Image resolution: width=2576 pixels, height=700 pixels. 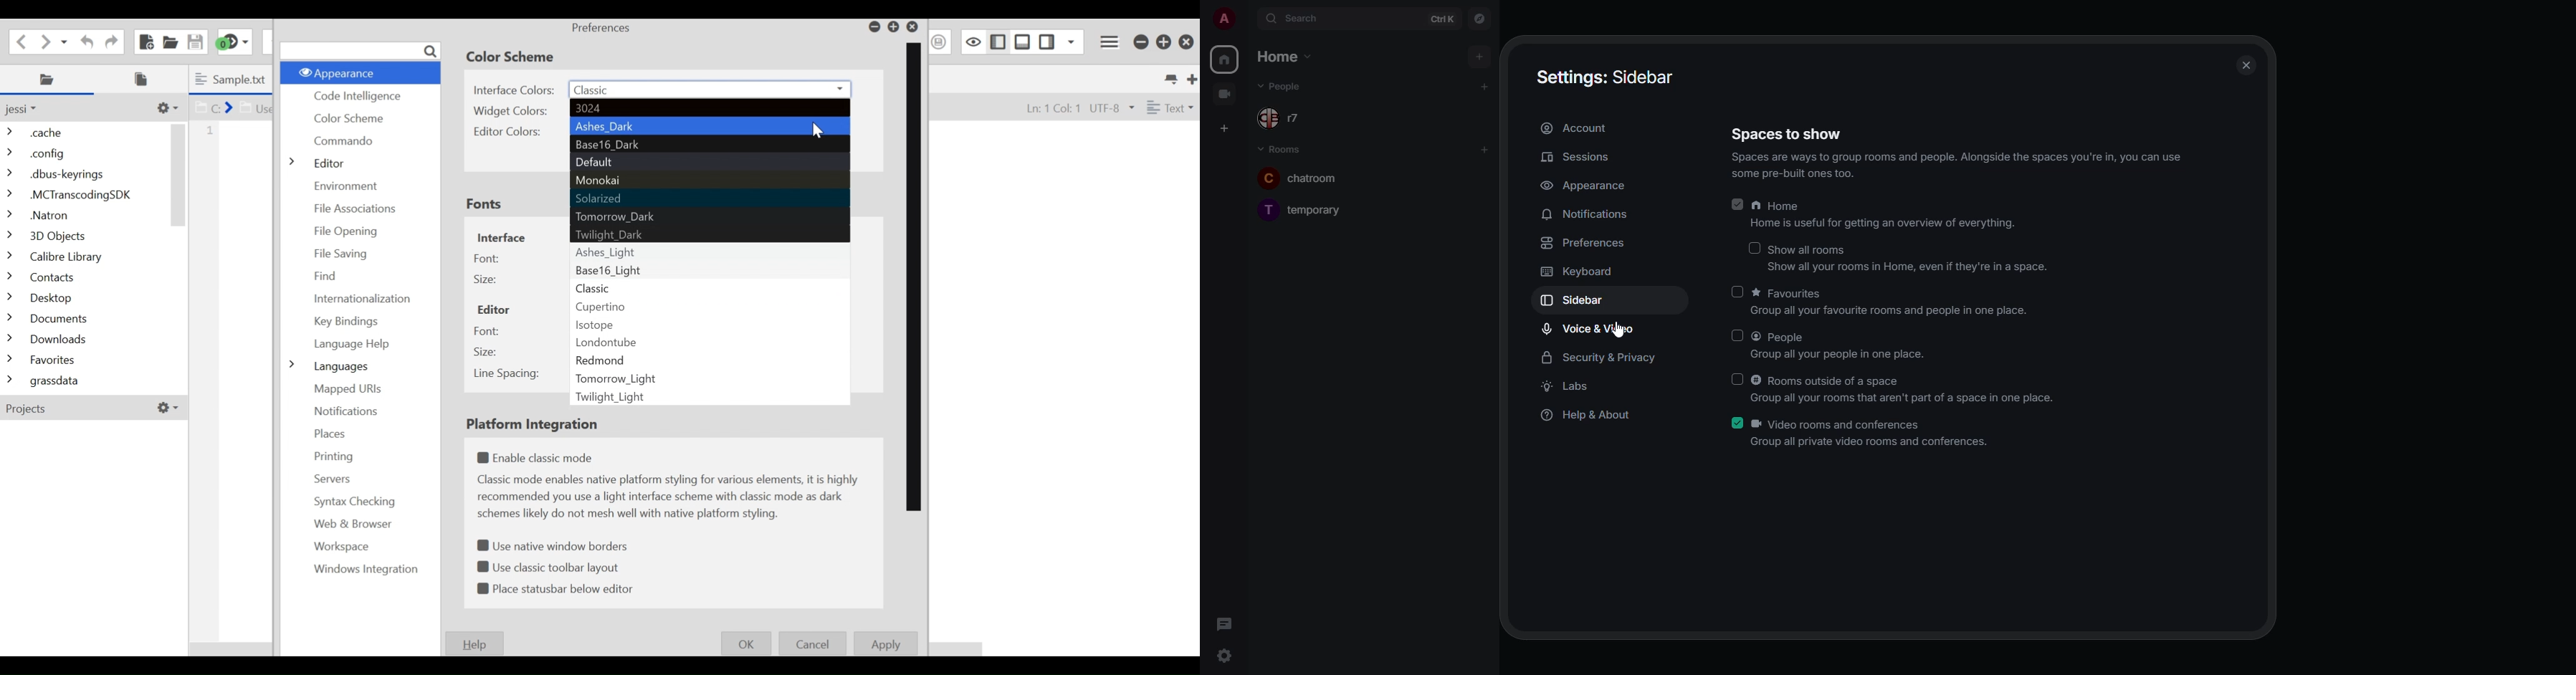 What do you see at coordinates (1306, 19) in the screenshot?
I see `search` at bounding box center [1306, 19].